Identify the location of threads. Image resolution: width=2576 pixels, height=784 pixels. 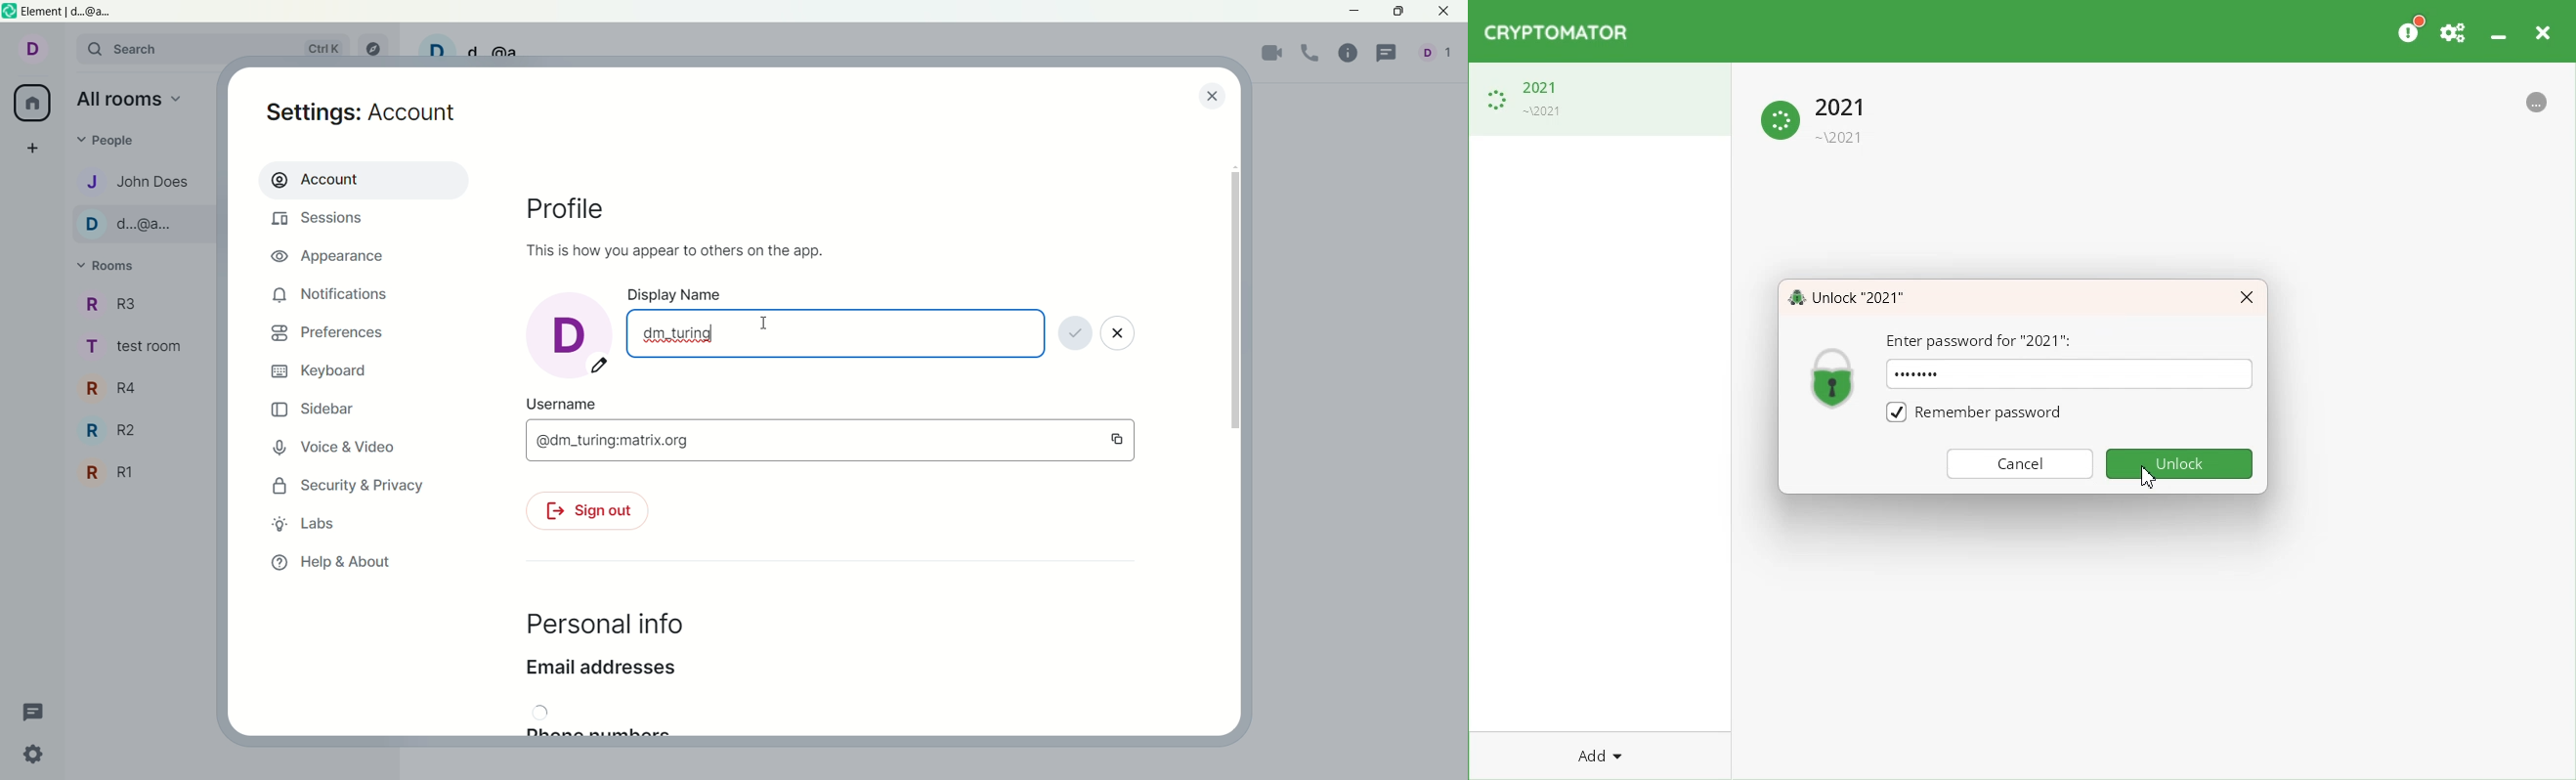
(1389, 54).